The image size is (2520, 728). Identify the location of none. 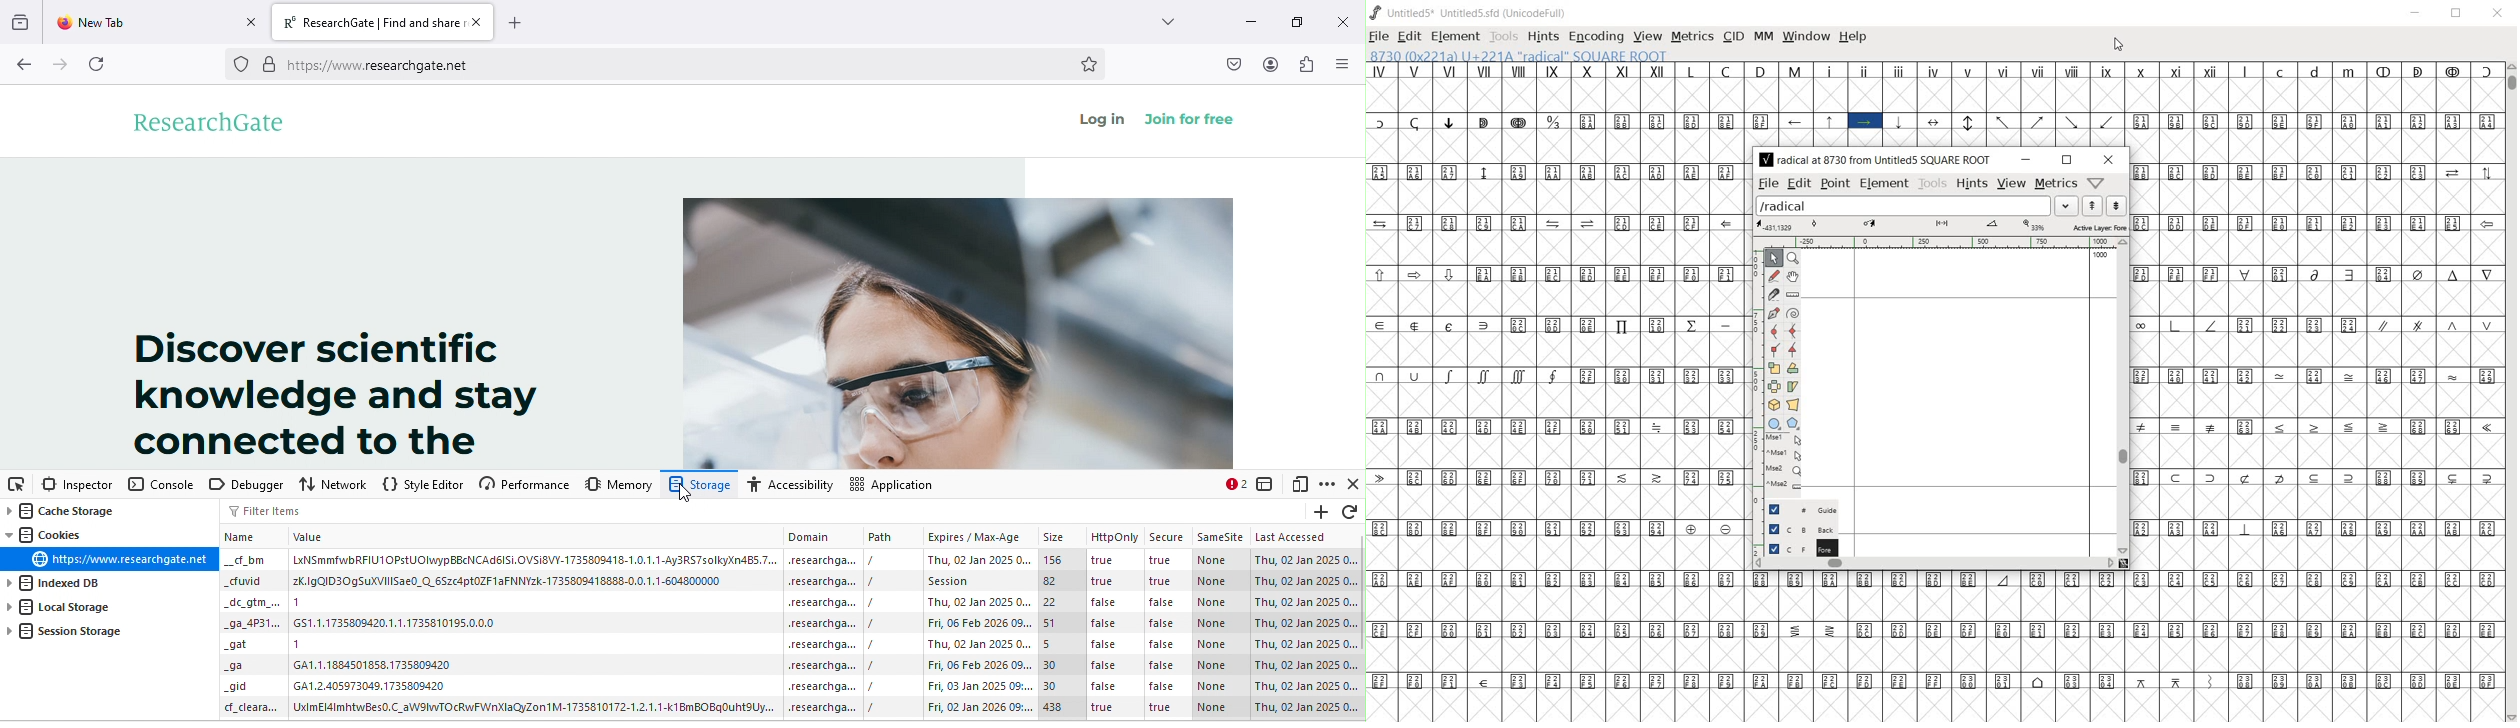
(1211, 707).